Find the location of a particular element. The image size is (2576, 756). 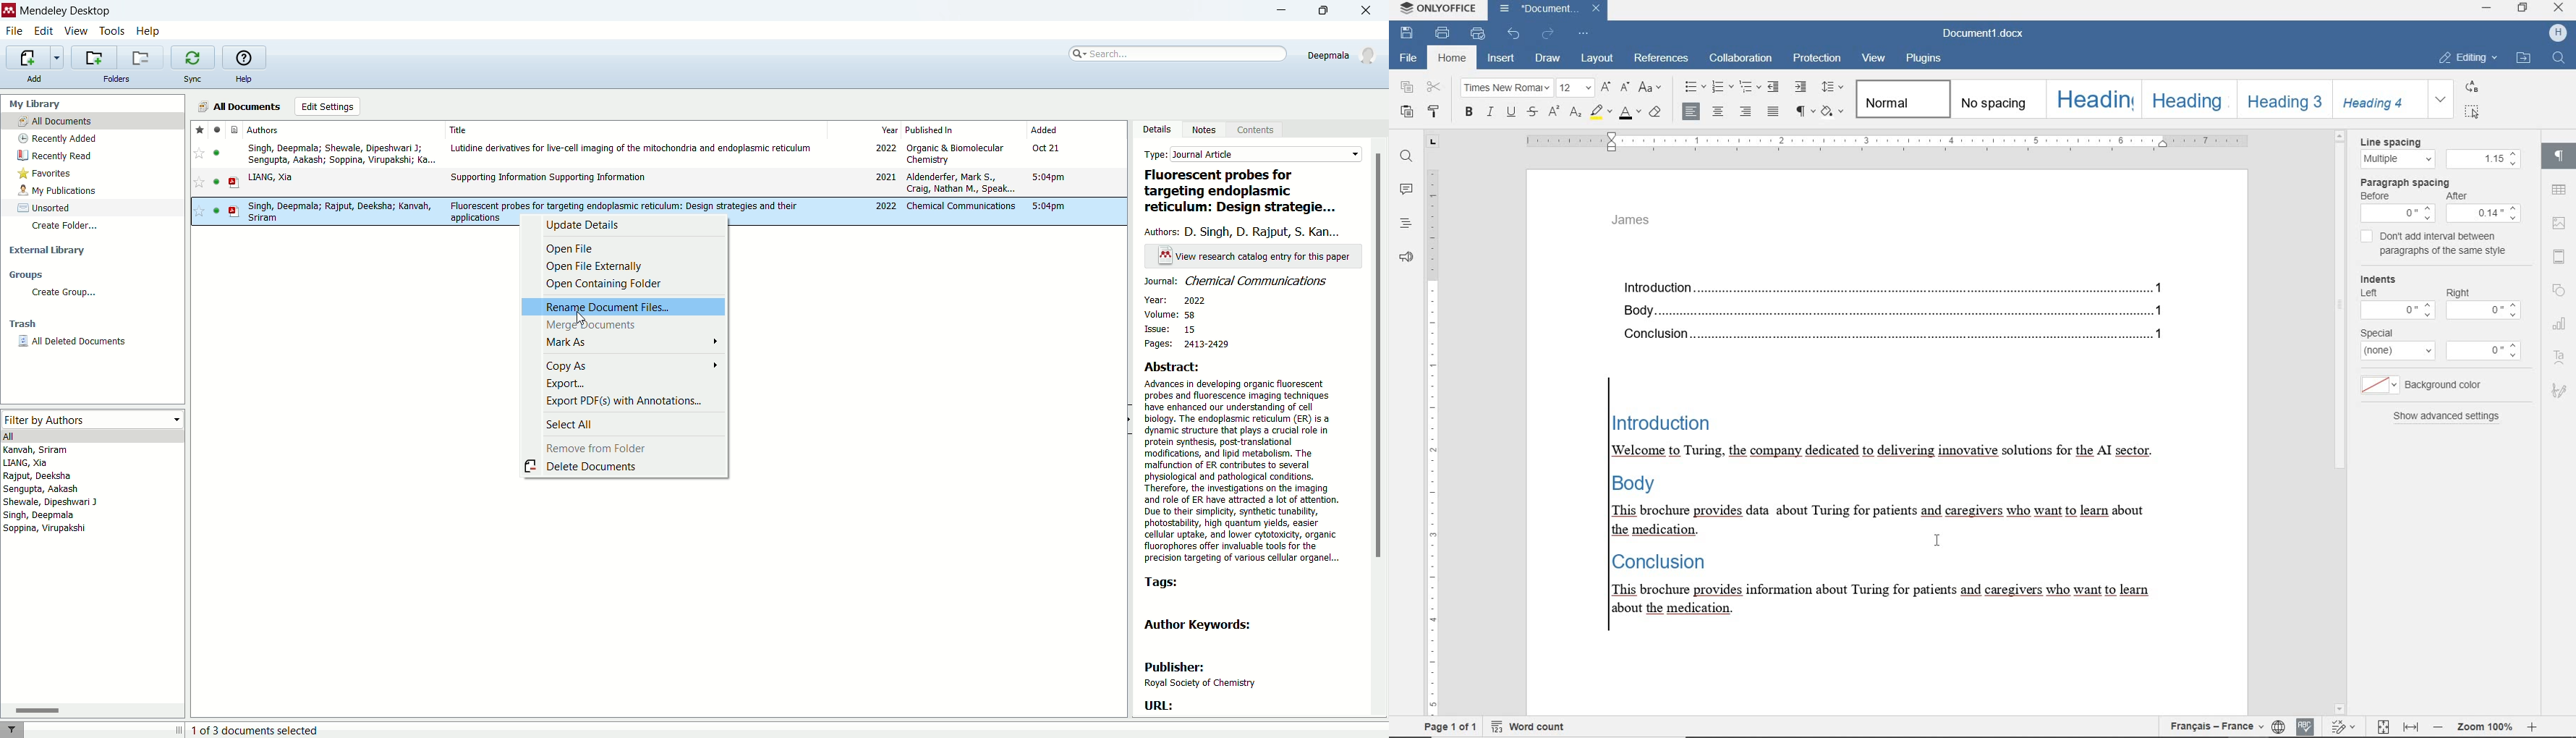

paragraph line spacing is located at coordinates (1833, 87).